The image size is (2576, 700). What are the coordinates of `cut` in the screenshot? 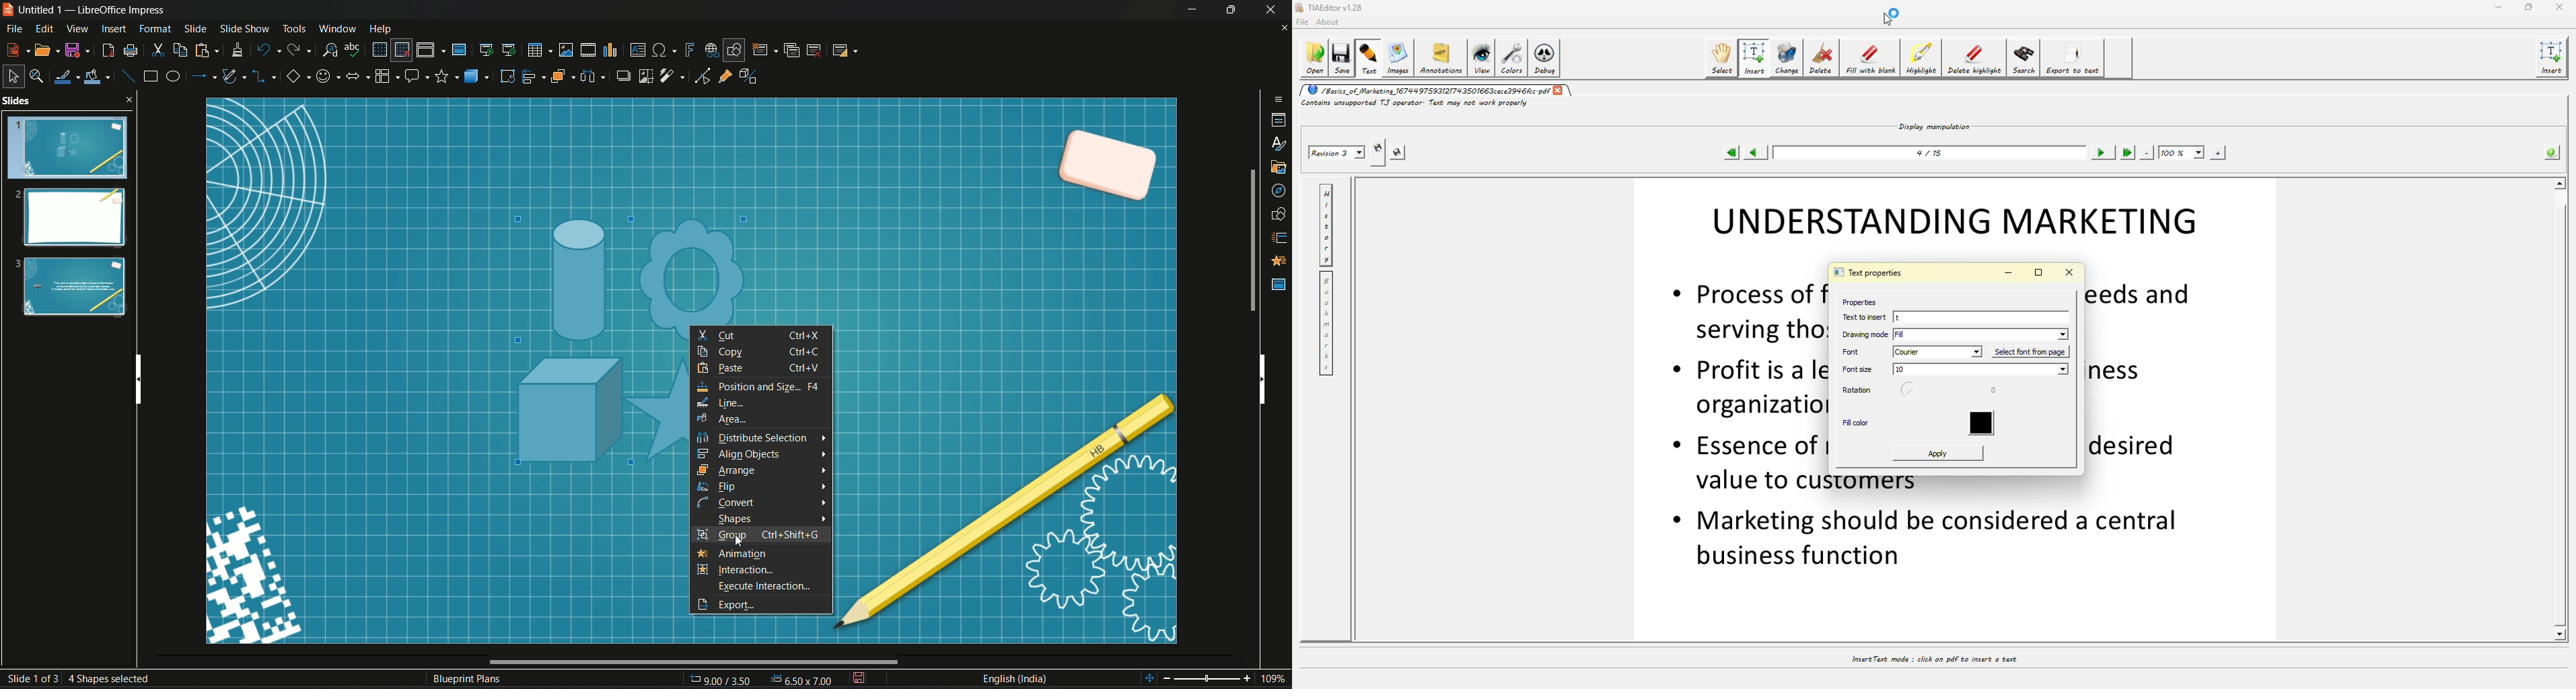 It's located at (158, 50).